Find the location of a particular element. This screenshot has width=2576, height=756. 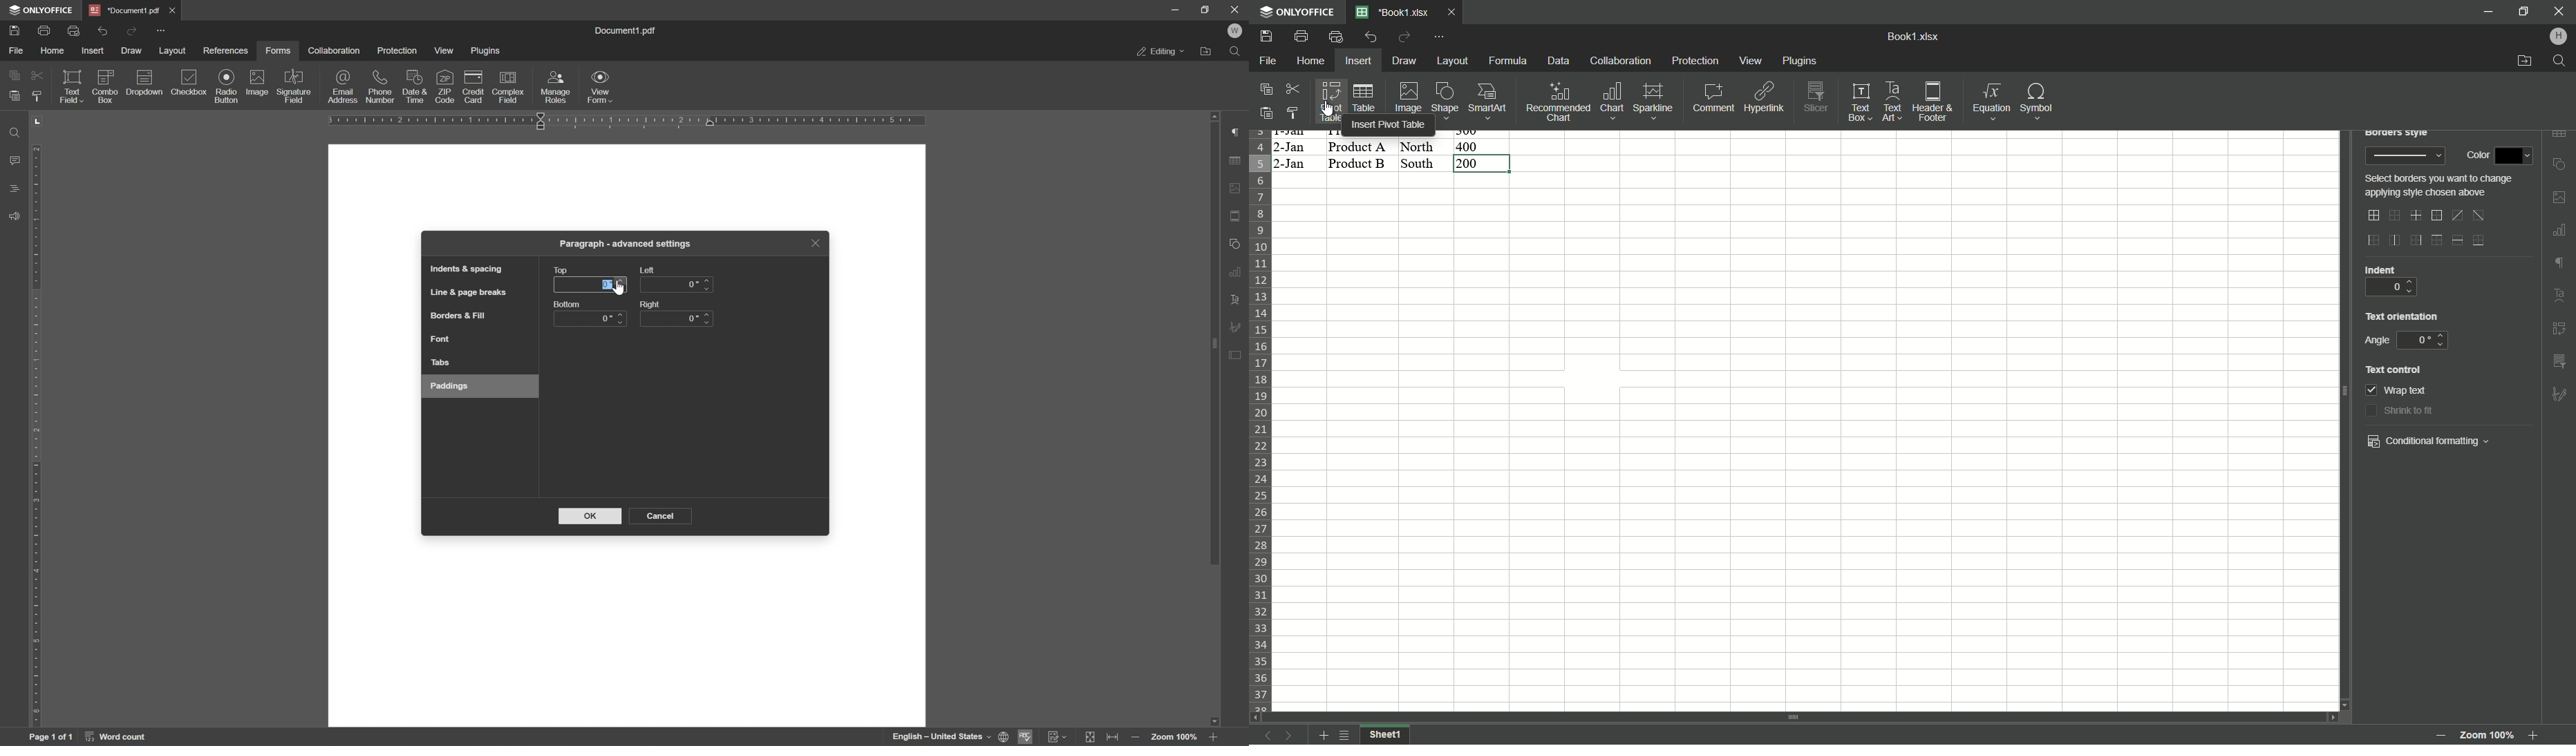

text art settings is located at coordinates (1236, 300).